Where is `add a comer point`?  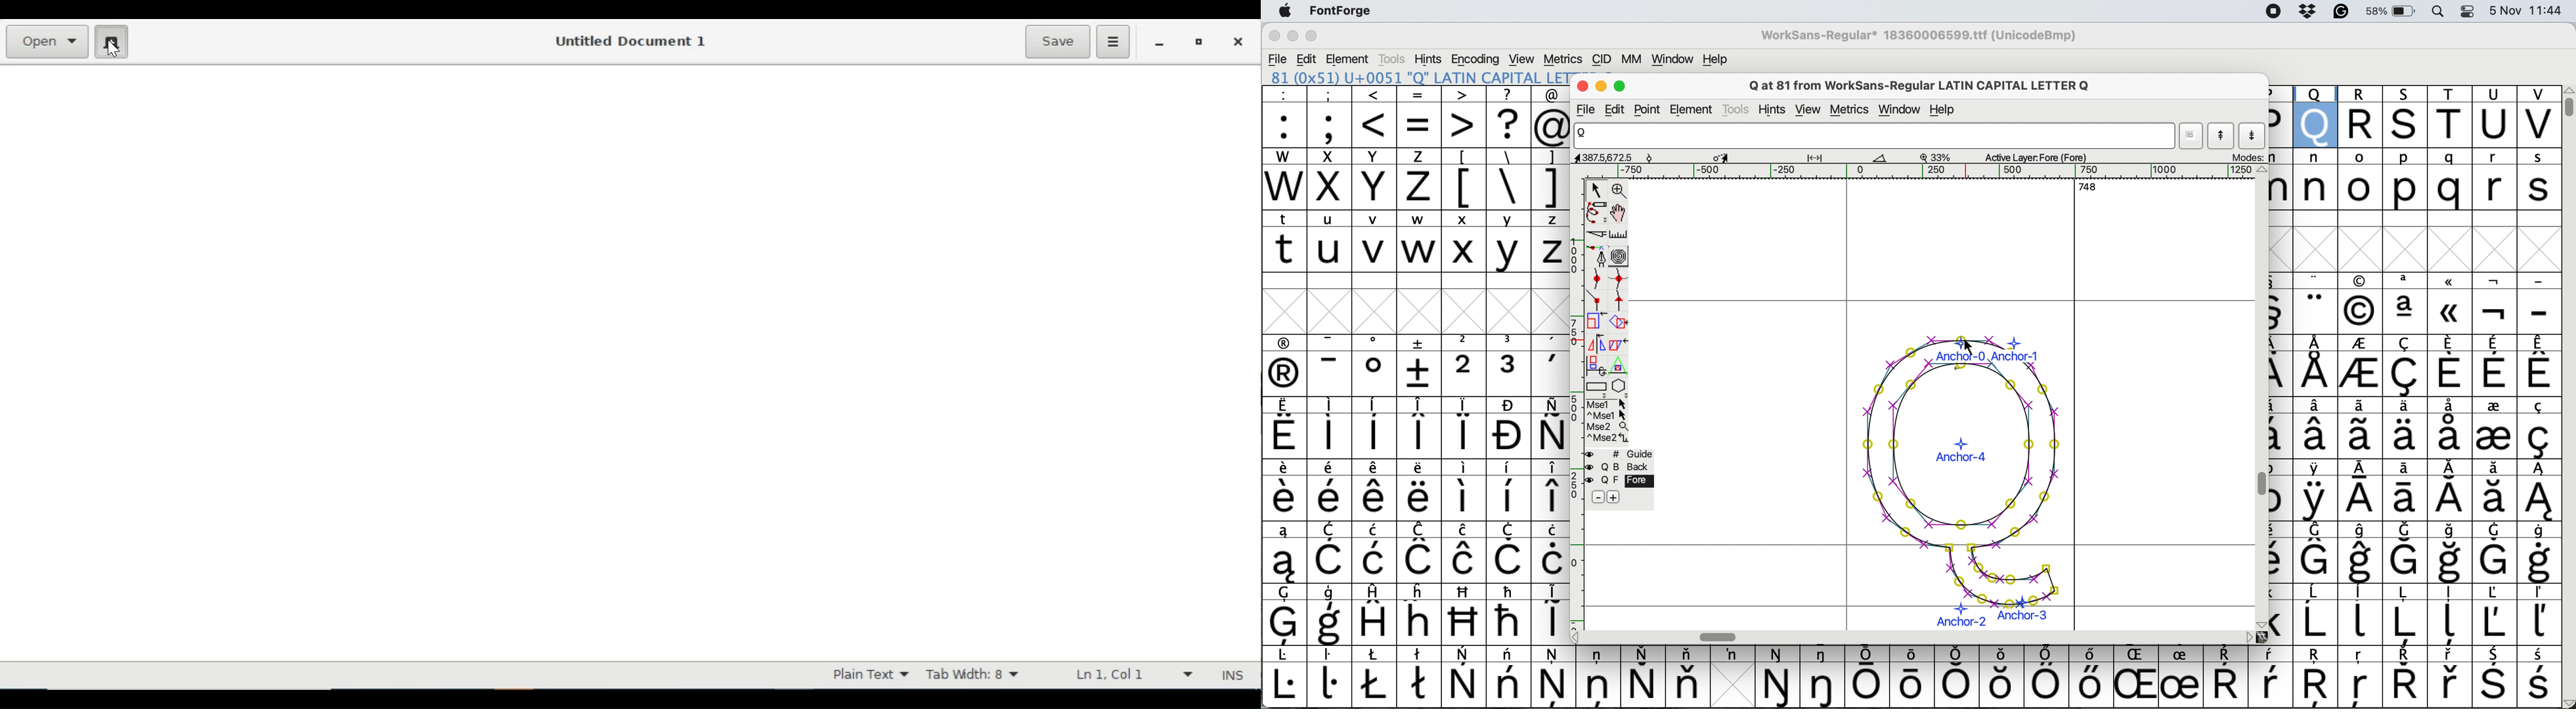 add a comer point is located at coordinates (1597, 301).